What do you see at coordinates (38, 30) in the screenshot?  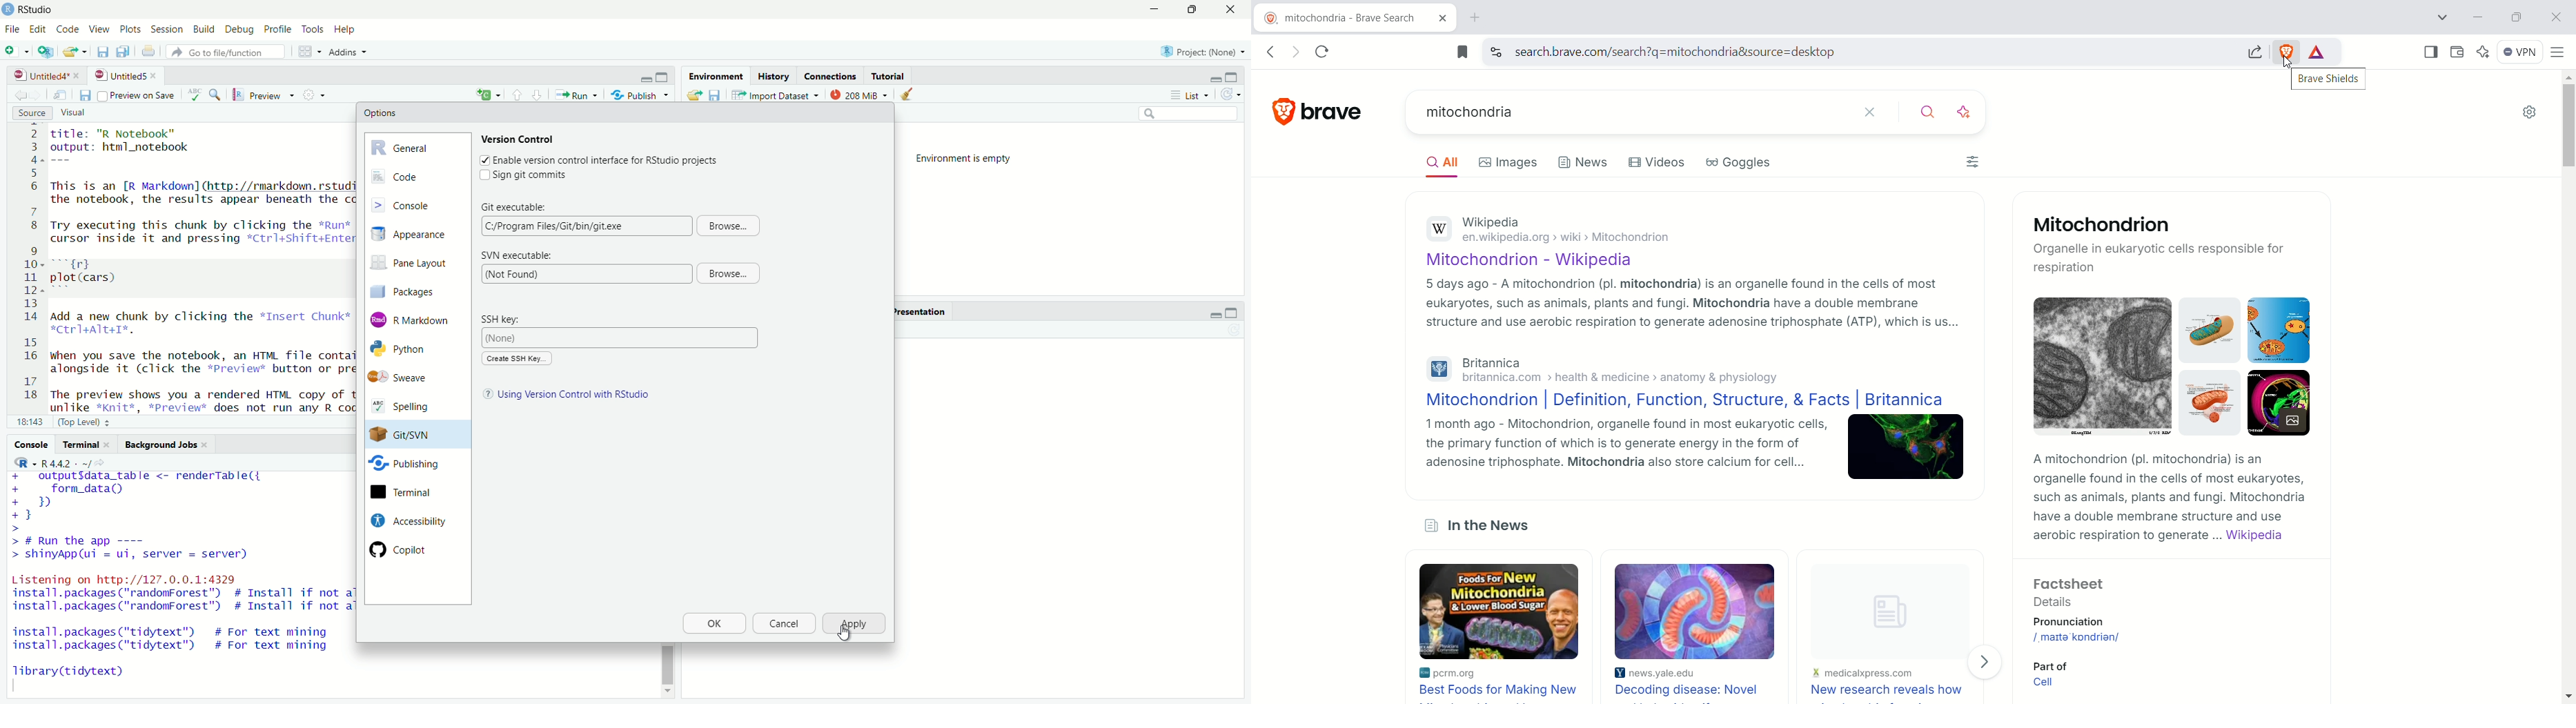 I see `Edit` at bounding box center [38, 30].